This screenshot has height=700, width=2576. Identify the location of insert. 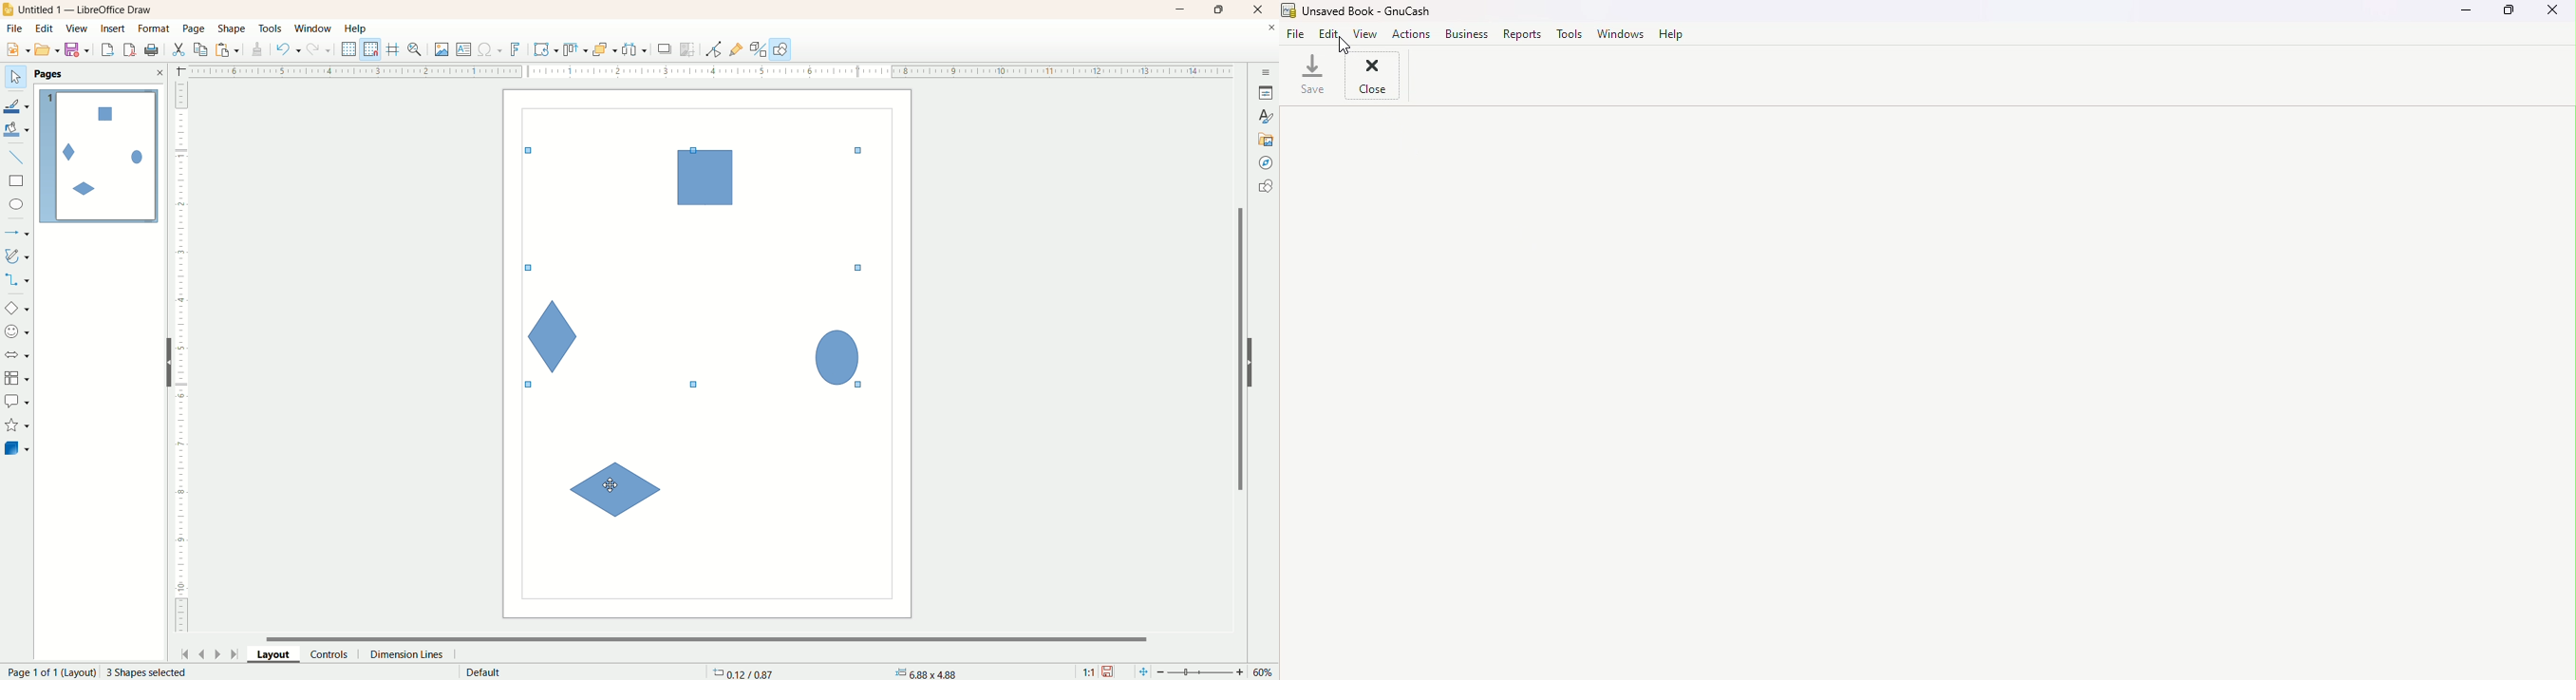
(115, 29).